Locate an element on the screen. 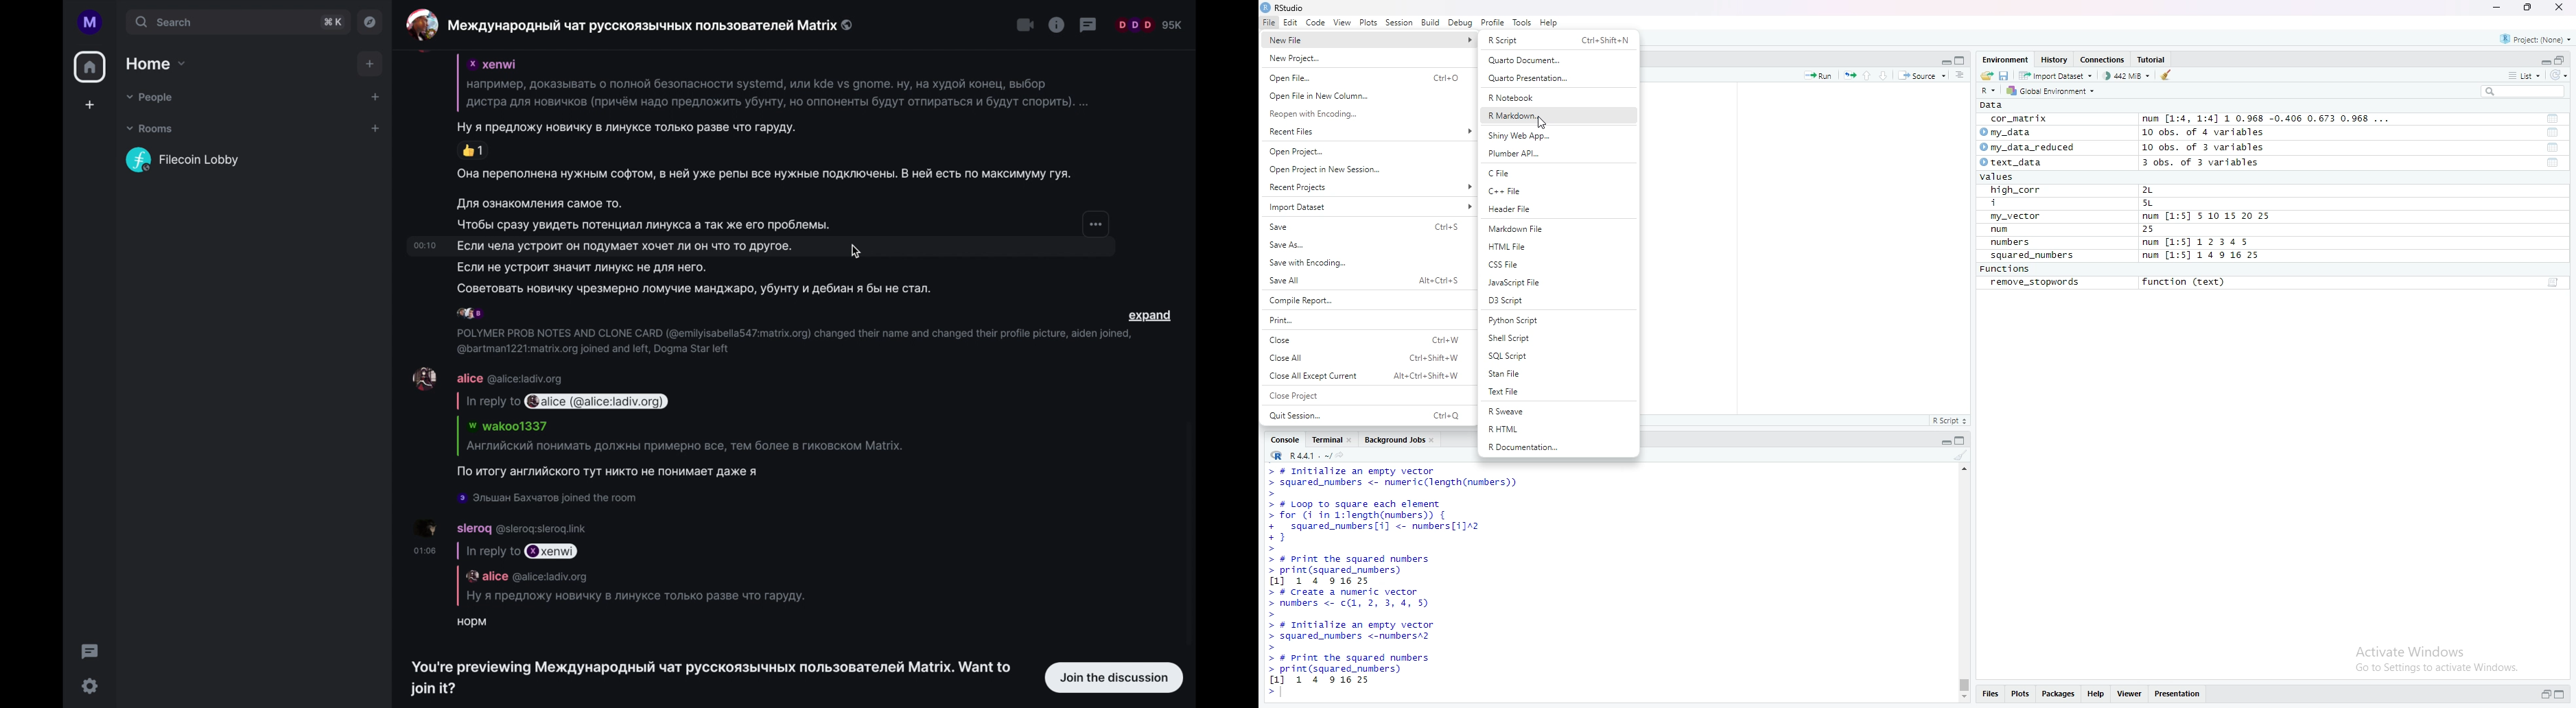  D3 Script is located at coordinates (1557, 300).